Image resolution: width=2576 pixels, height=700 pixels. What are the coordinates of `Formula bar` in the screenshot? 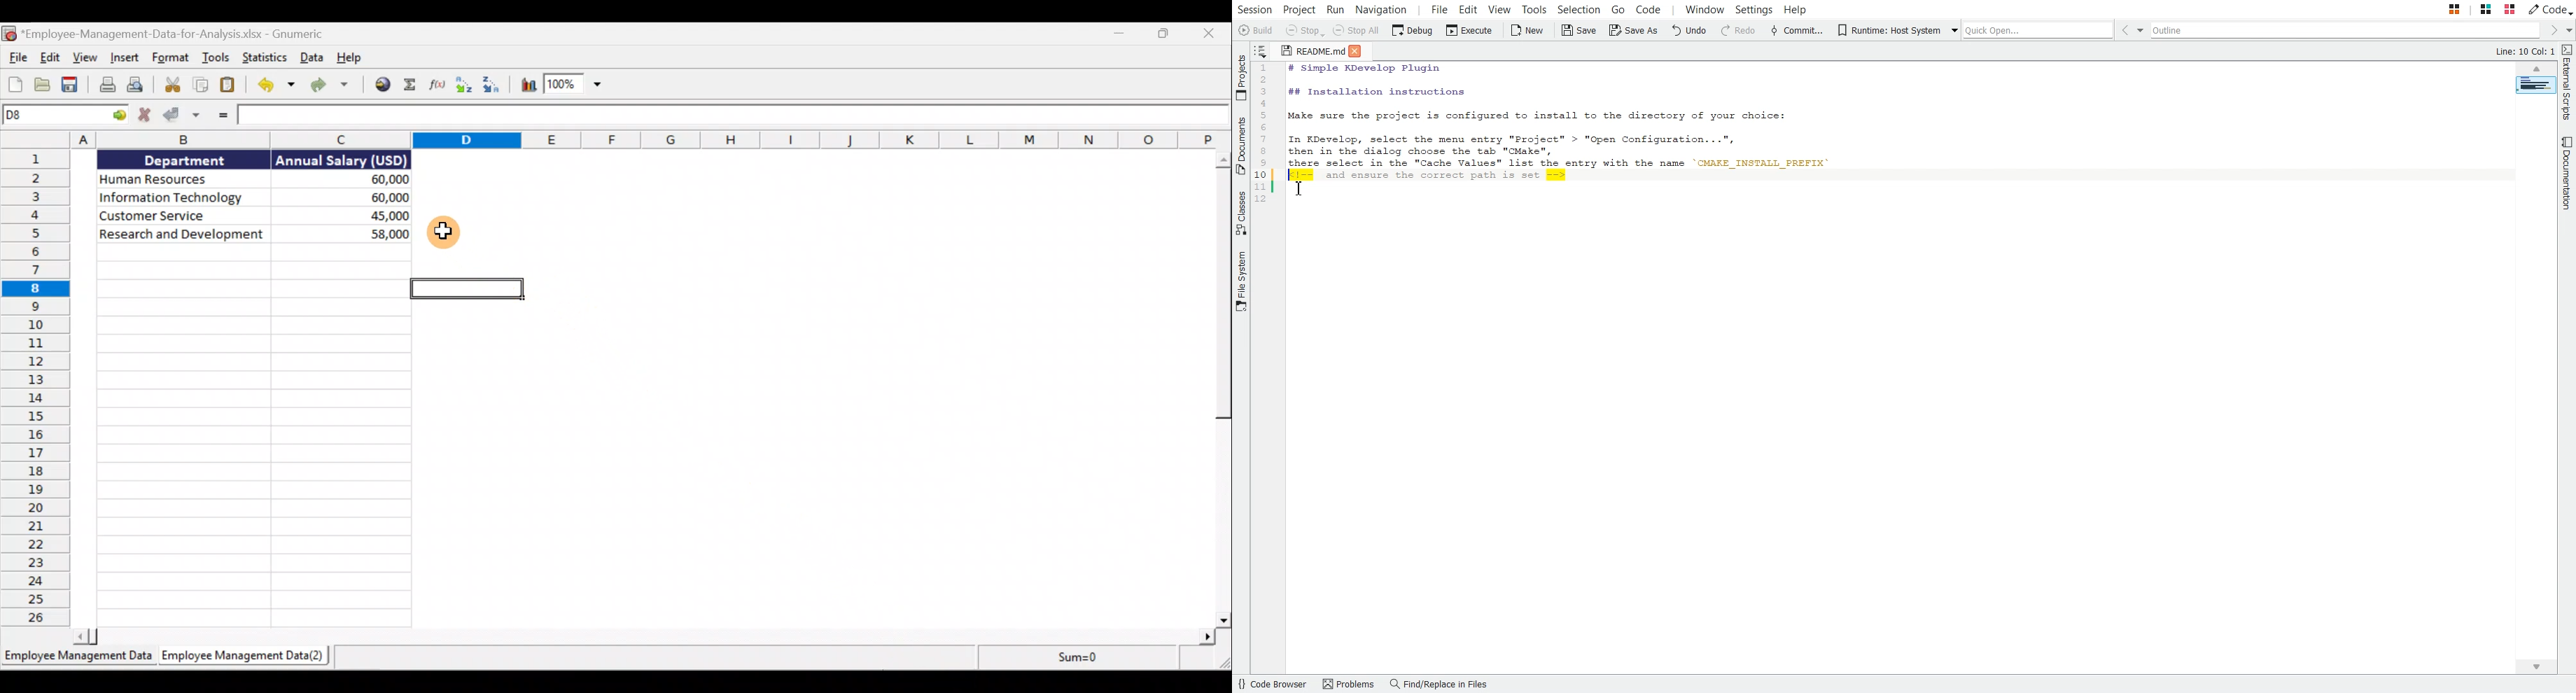 It's located at (735, 116).